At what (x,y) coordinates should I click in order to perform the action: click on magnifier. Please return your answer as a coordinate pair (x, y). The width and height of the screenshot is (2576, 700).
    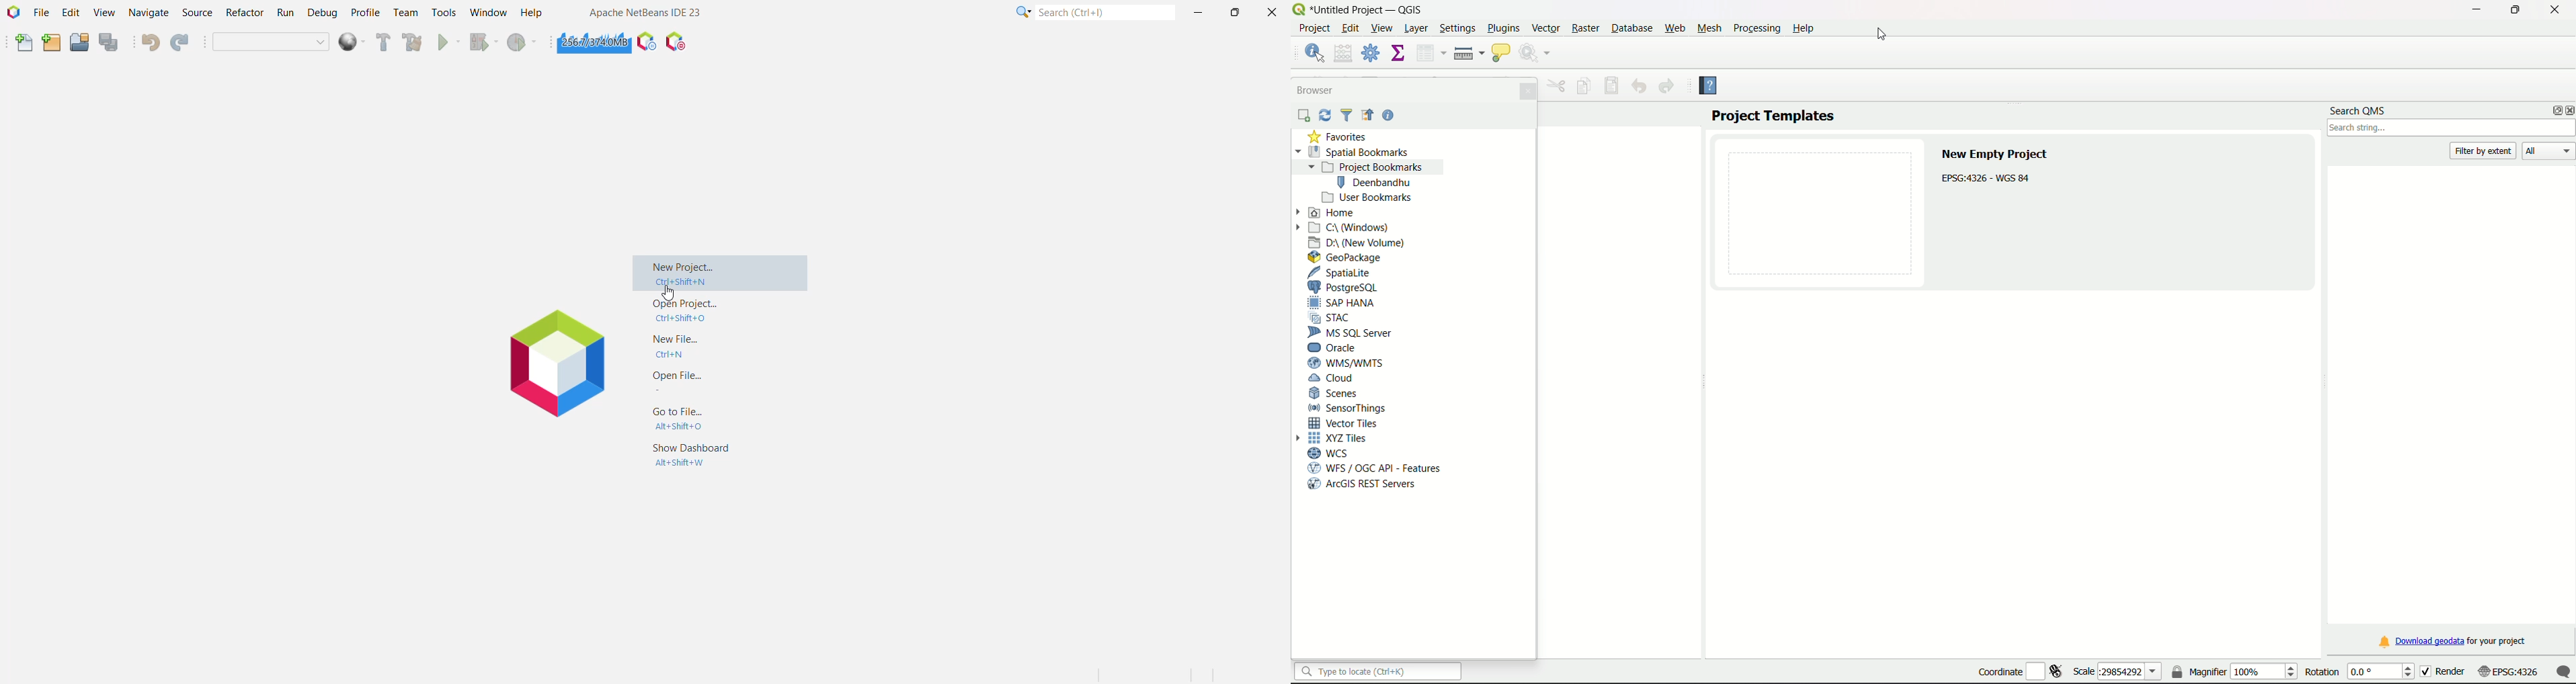
    Looking at the image, I should click on (2234, 671).